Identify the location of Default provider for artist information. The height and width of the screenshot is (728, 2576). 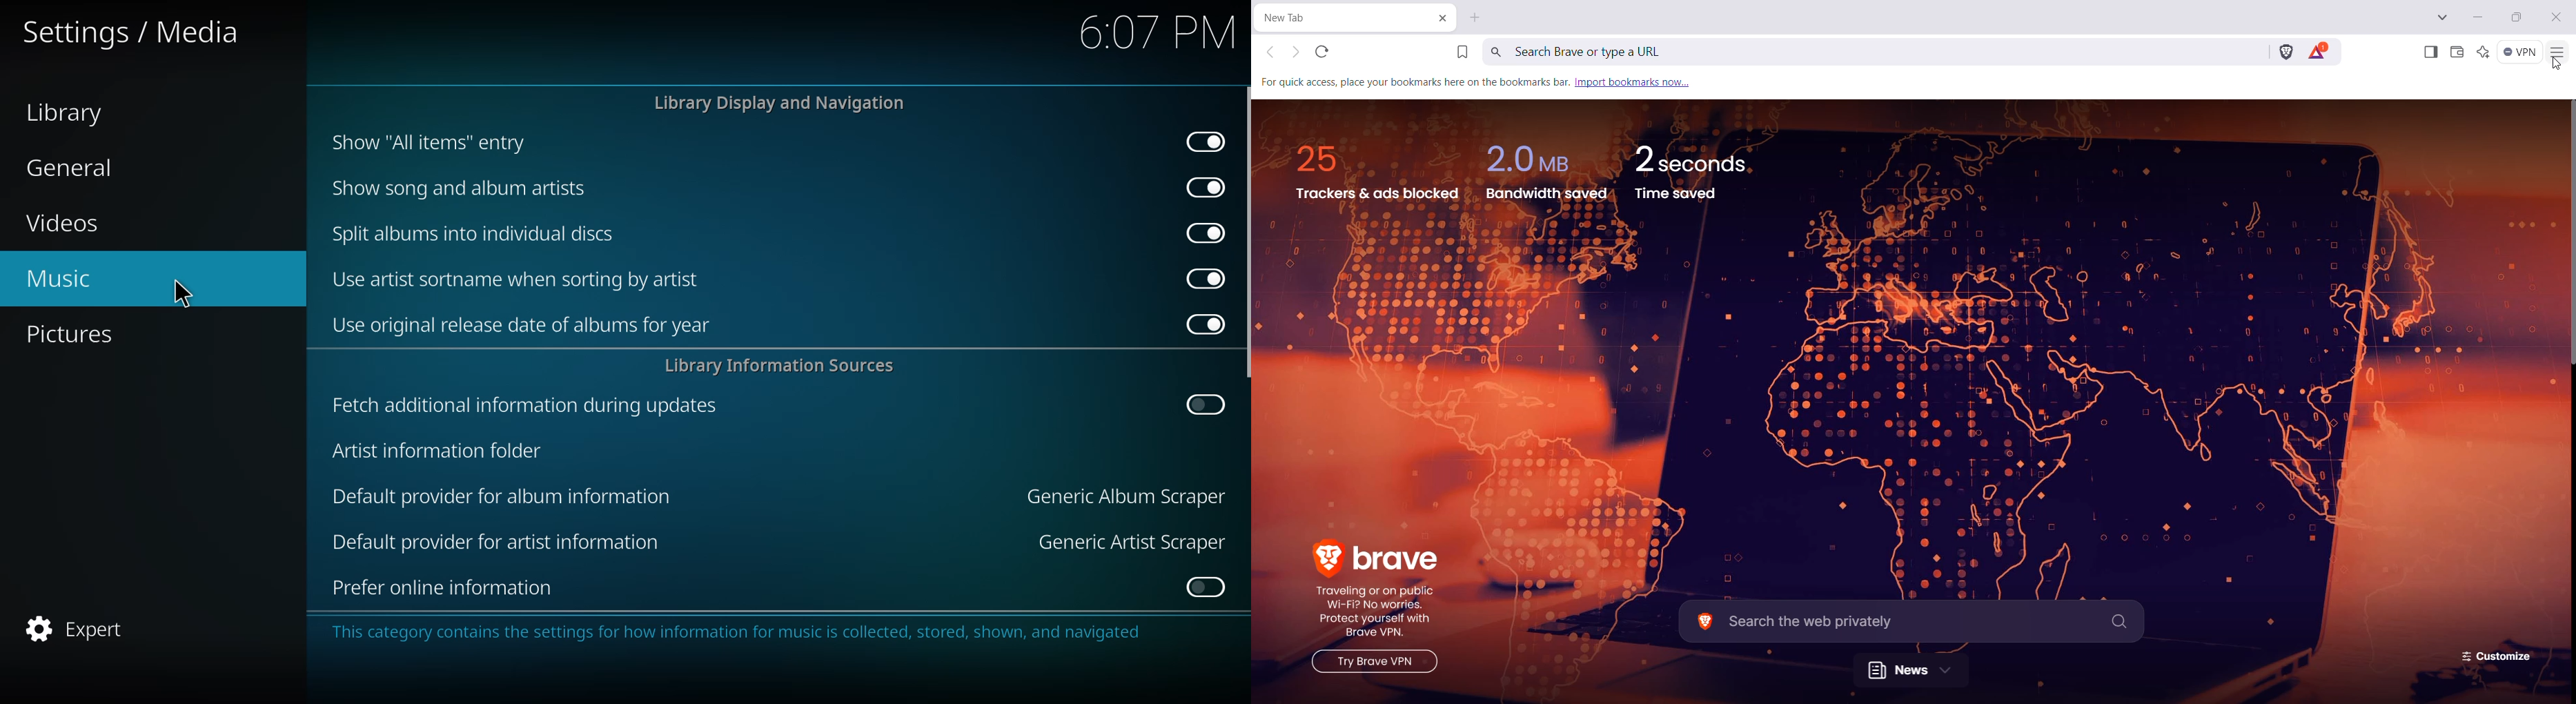
(495, 544).